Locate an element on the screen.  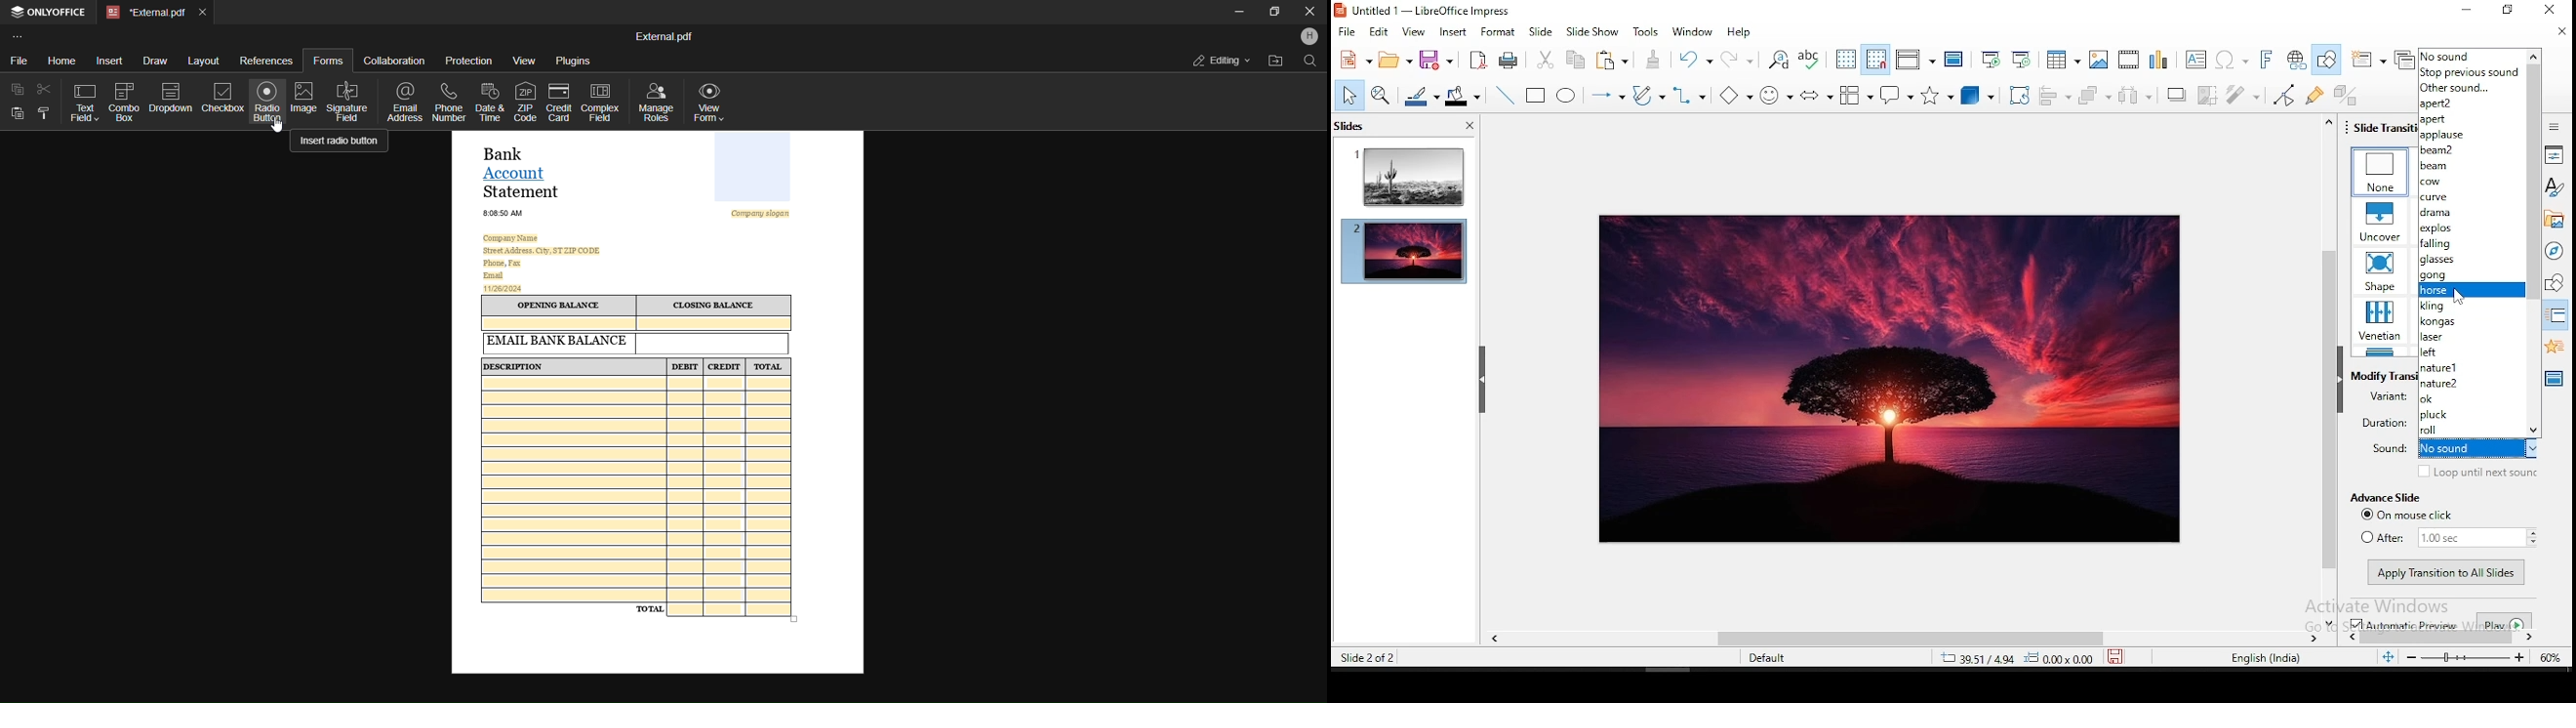
filter is located at coordinates (2243, 94).